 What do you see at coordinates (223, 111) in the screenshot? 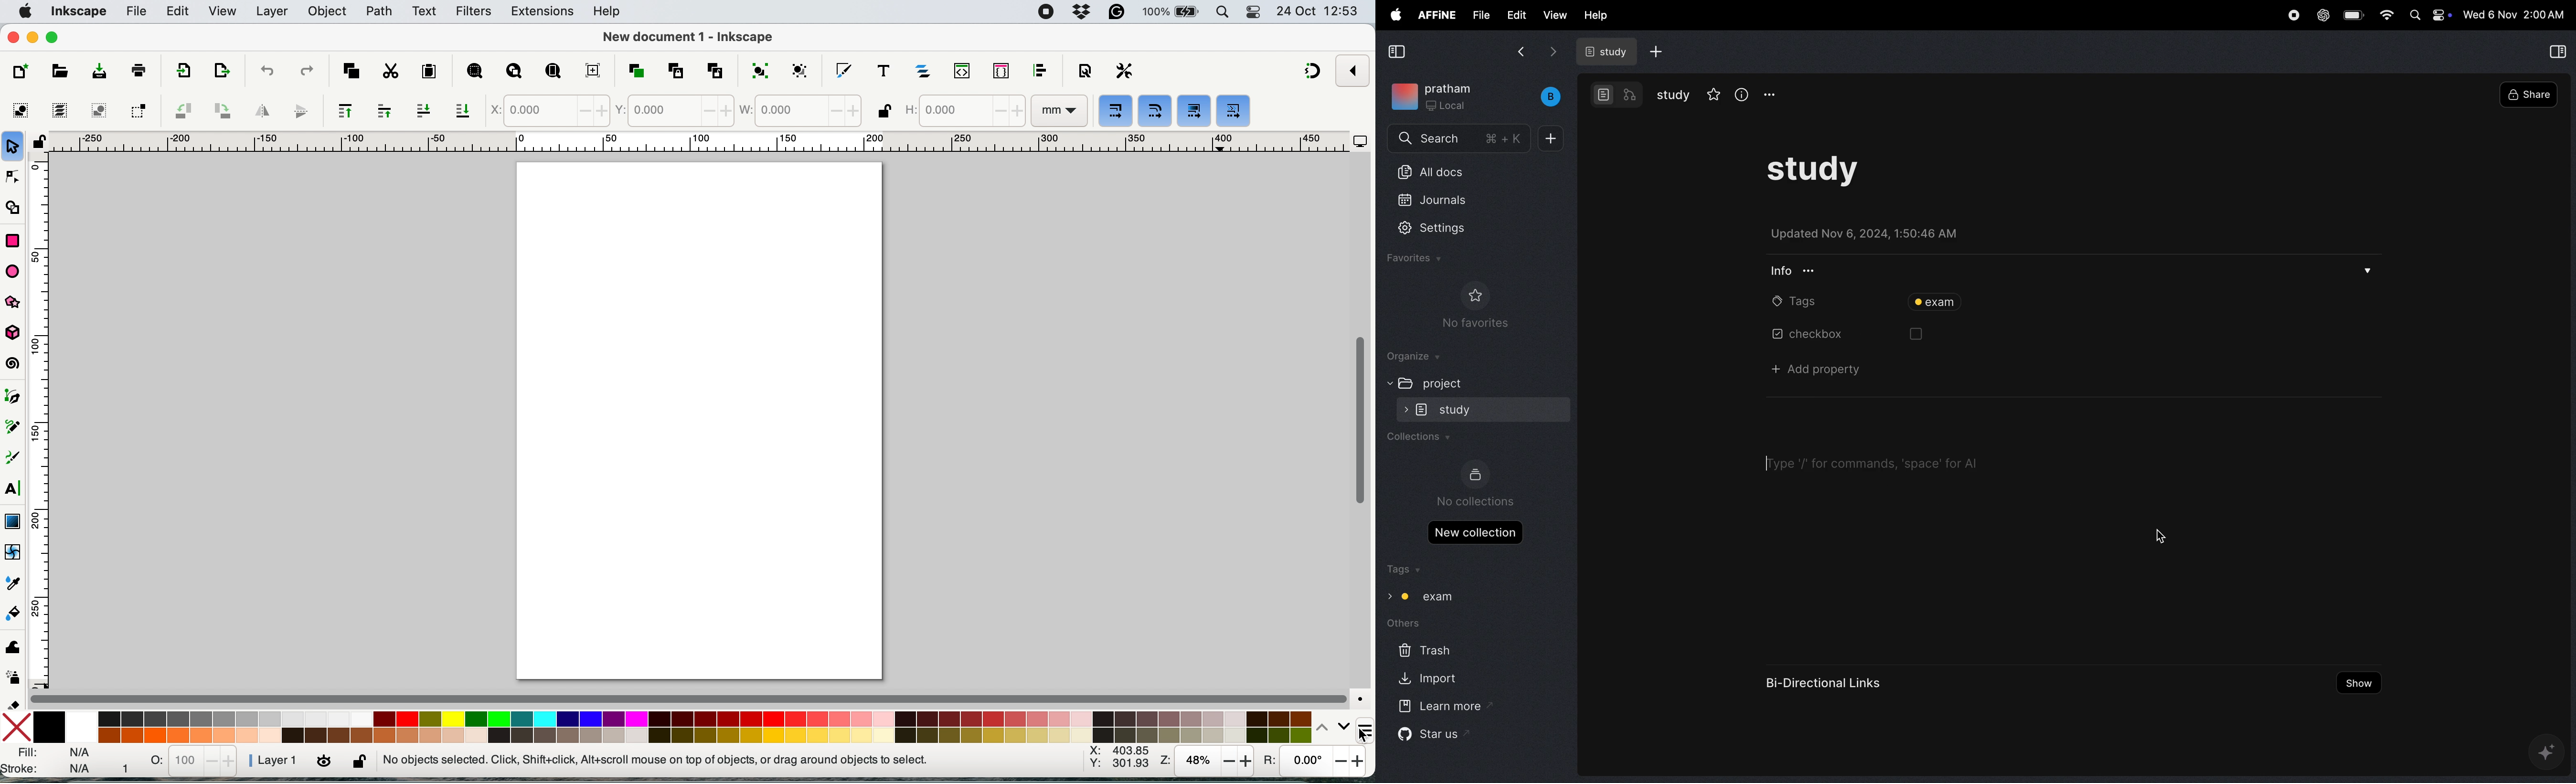
I see `object rotate 90` at bounding box center [223, 111].